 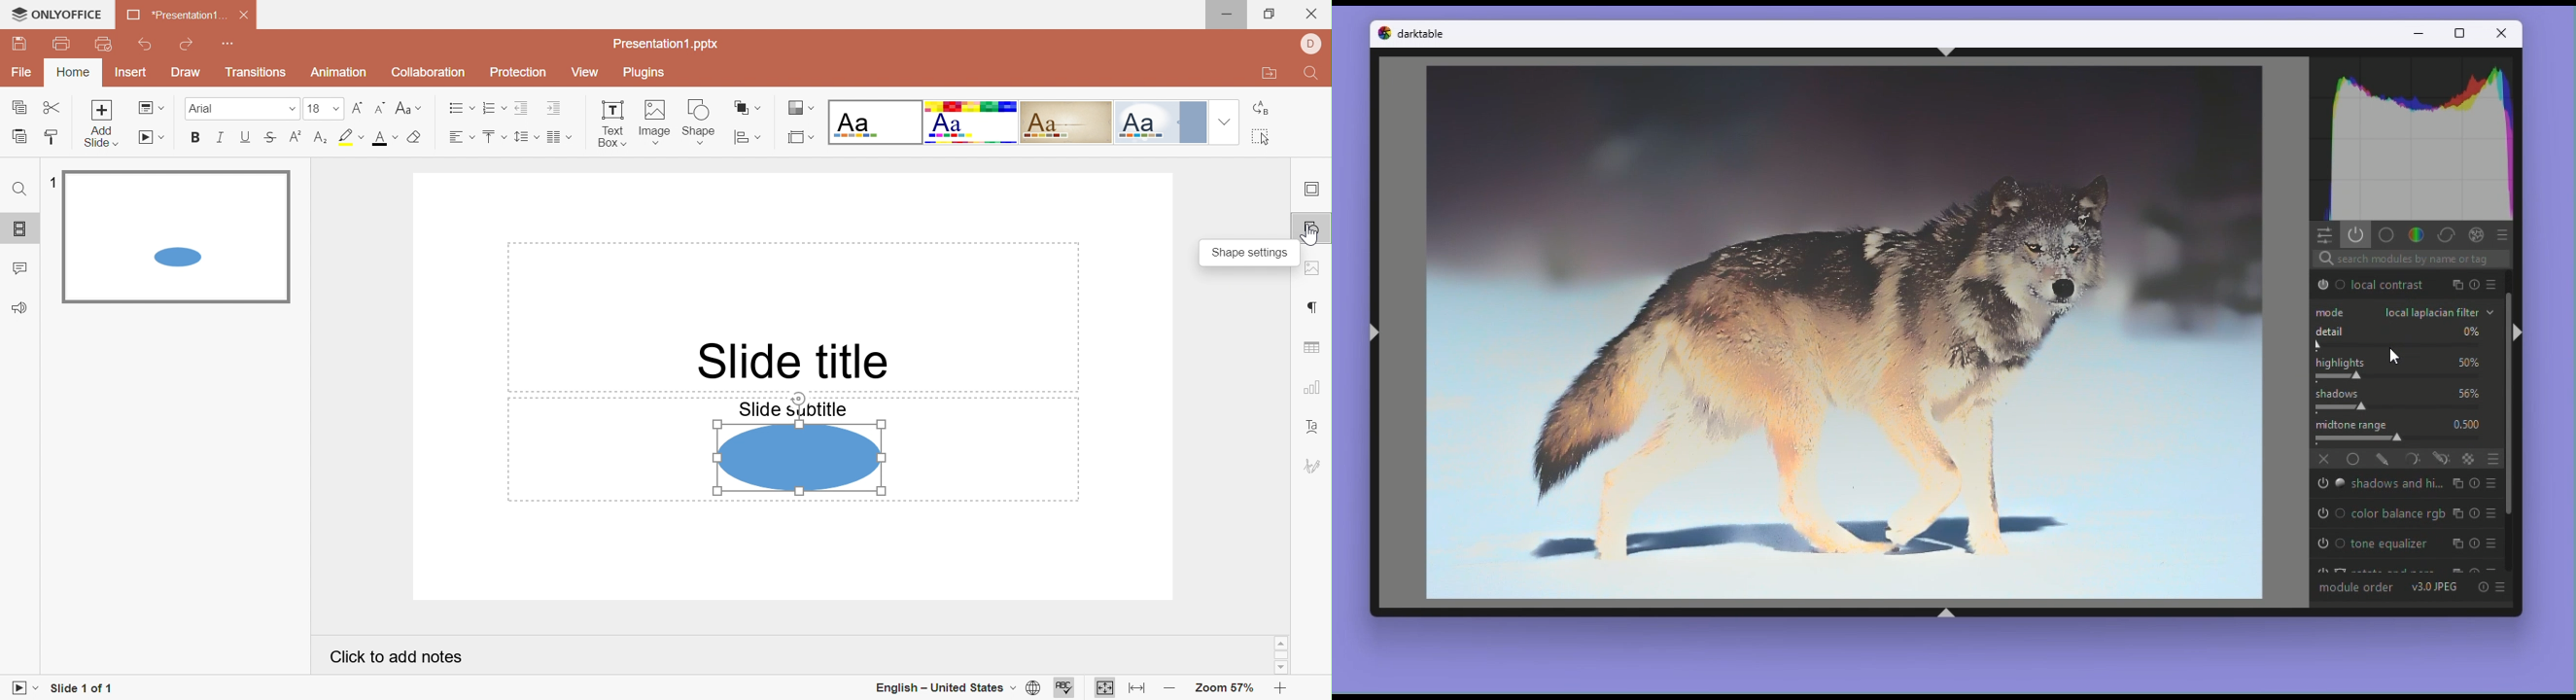 I want to click on Image, so click(x=1845, y=332).